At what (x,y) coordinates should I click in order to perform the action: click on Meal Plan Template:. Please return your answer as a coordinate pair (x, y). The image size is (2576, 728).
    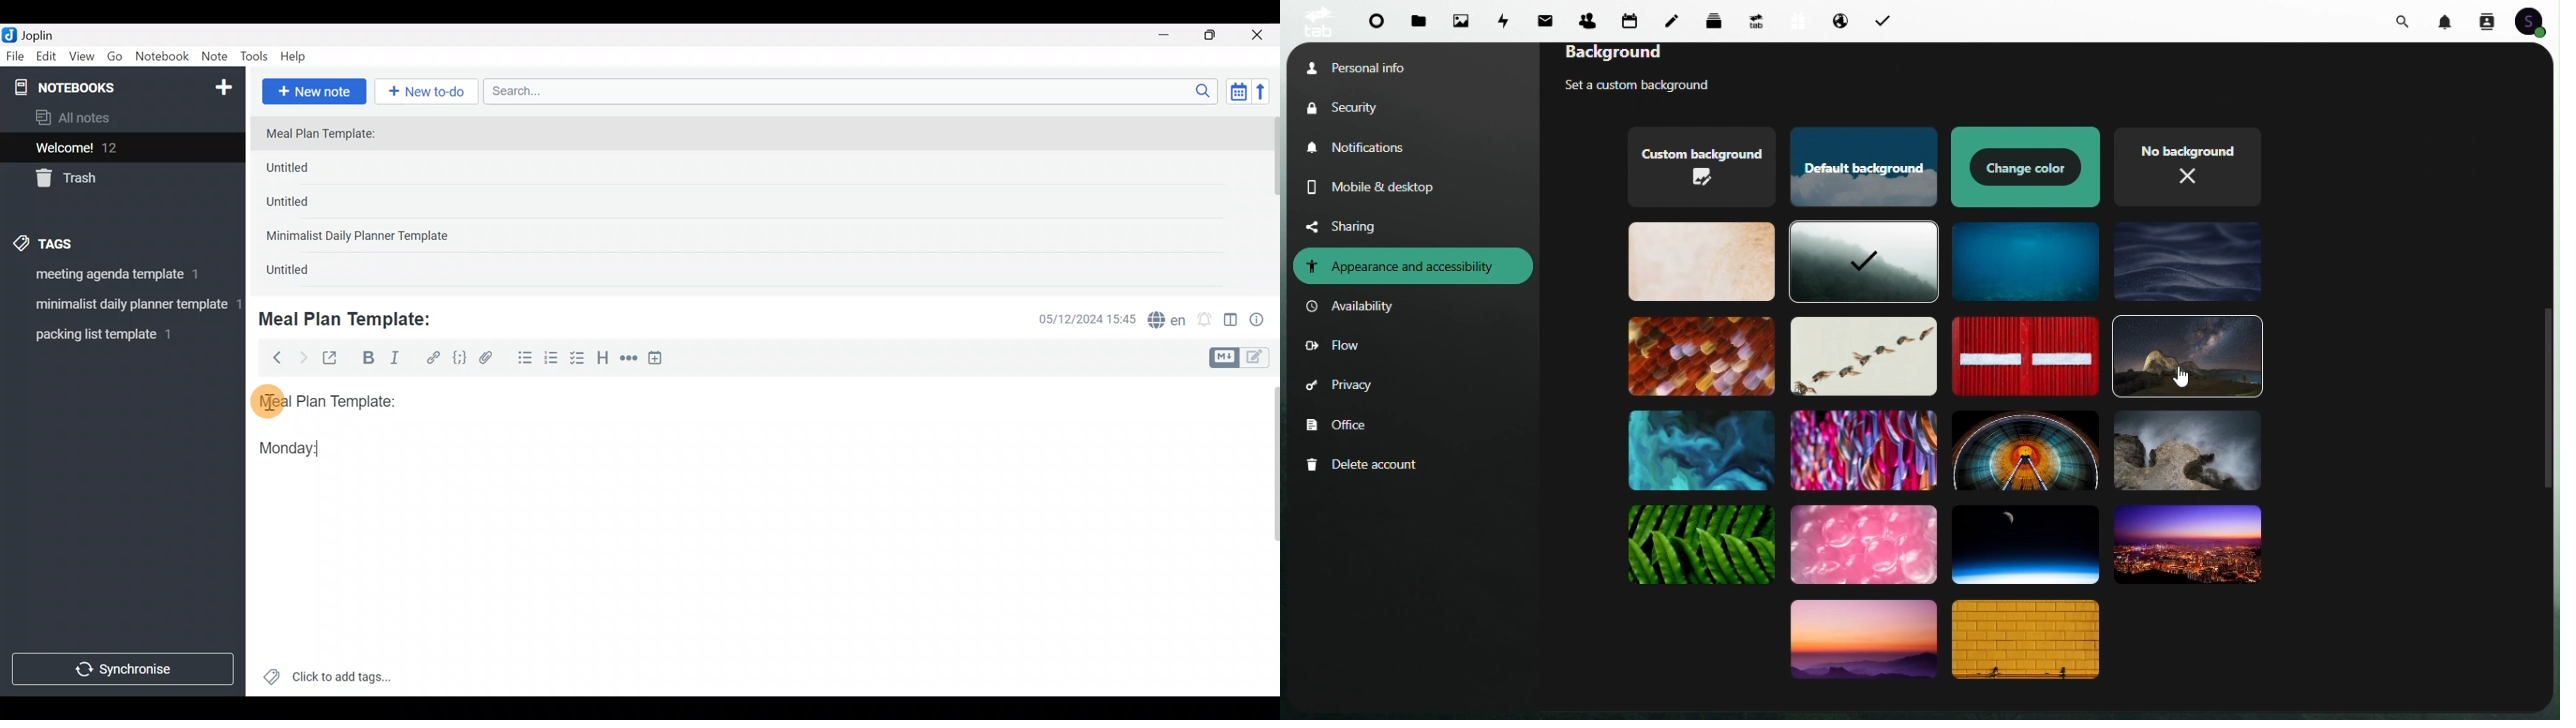
    Looking at the image, I should click on (329, 135).